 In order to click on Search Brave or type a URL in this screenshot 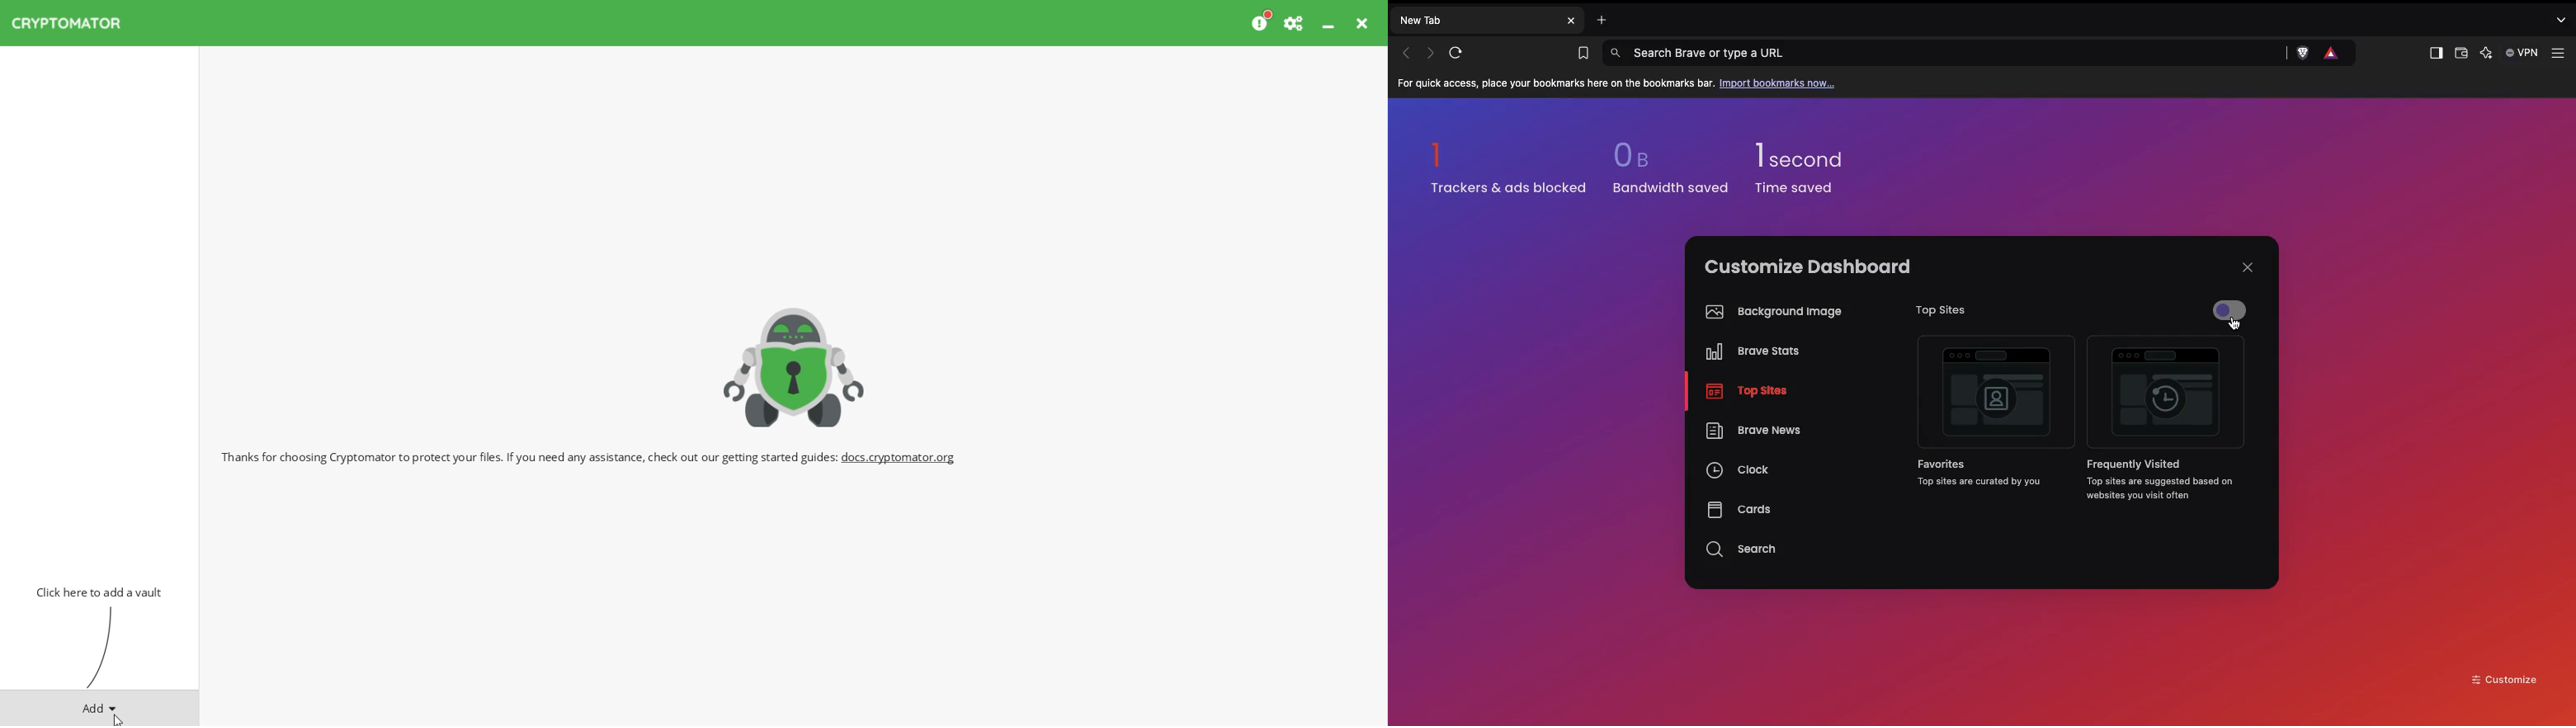, I will do `click(1946, 53)`.